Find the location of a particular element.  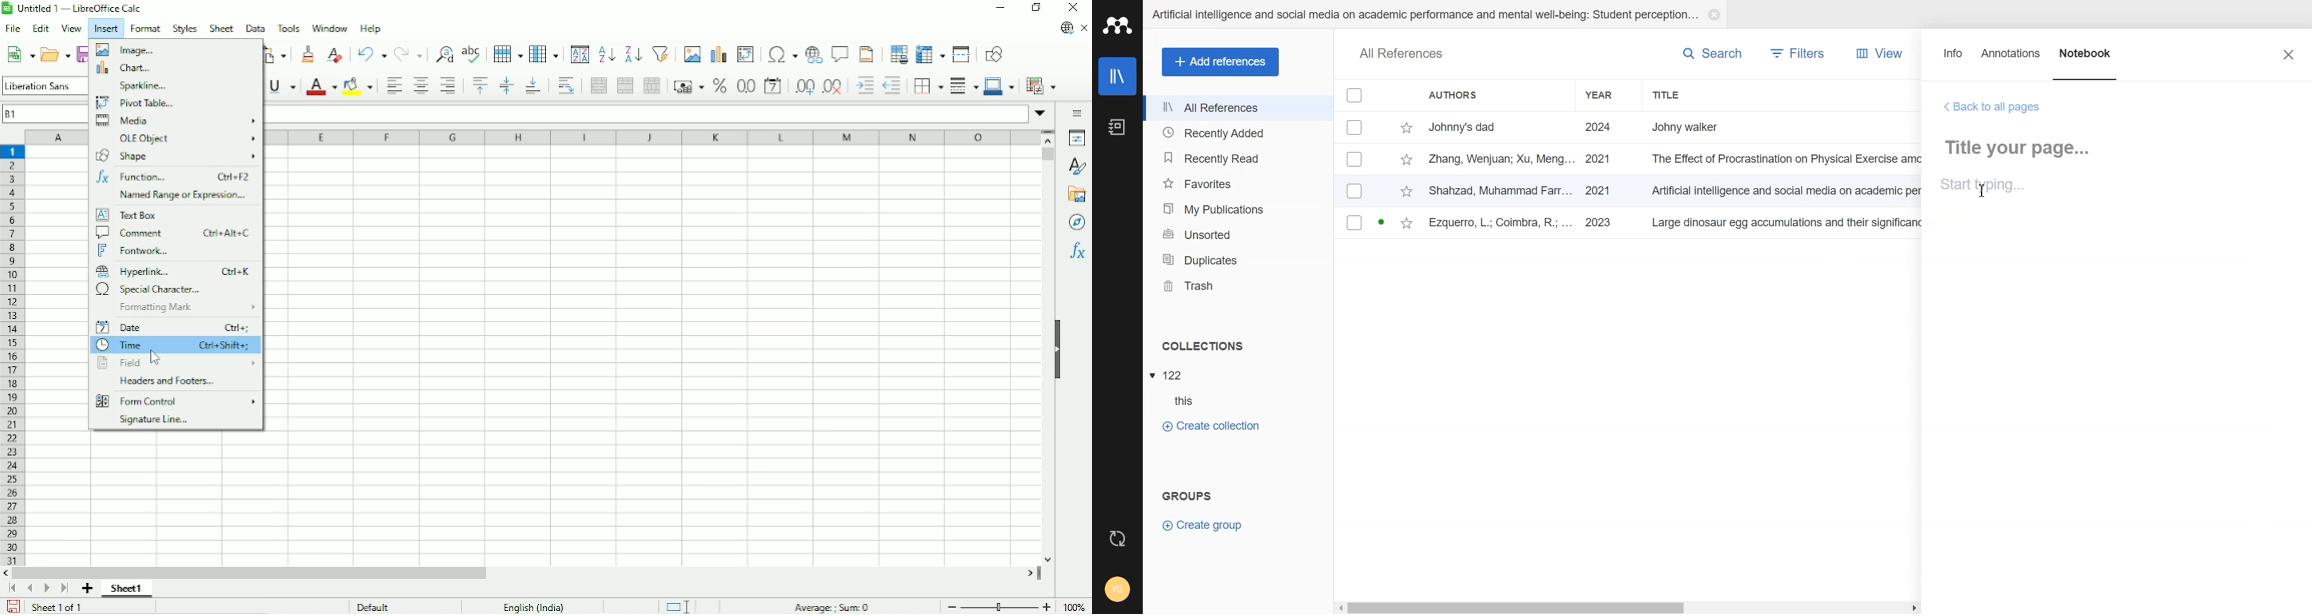

Clear direct formatting is located at coordinates (336, 54).